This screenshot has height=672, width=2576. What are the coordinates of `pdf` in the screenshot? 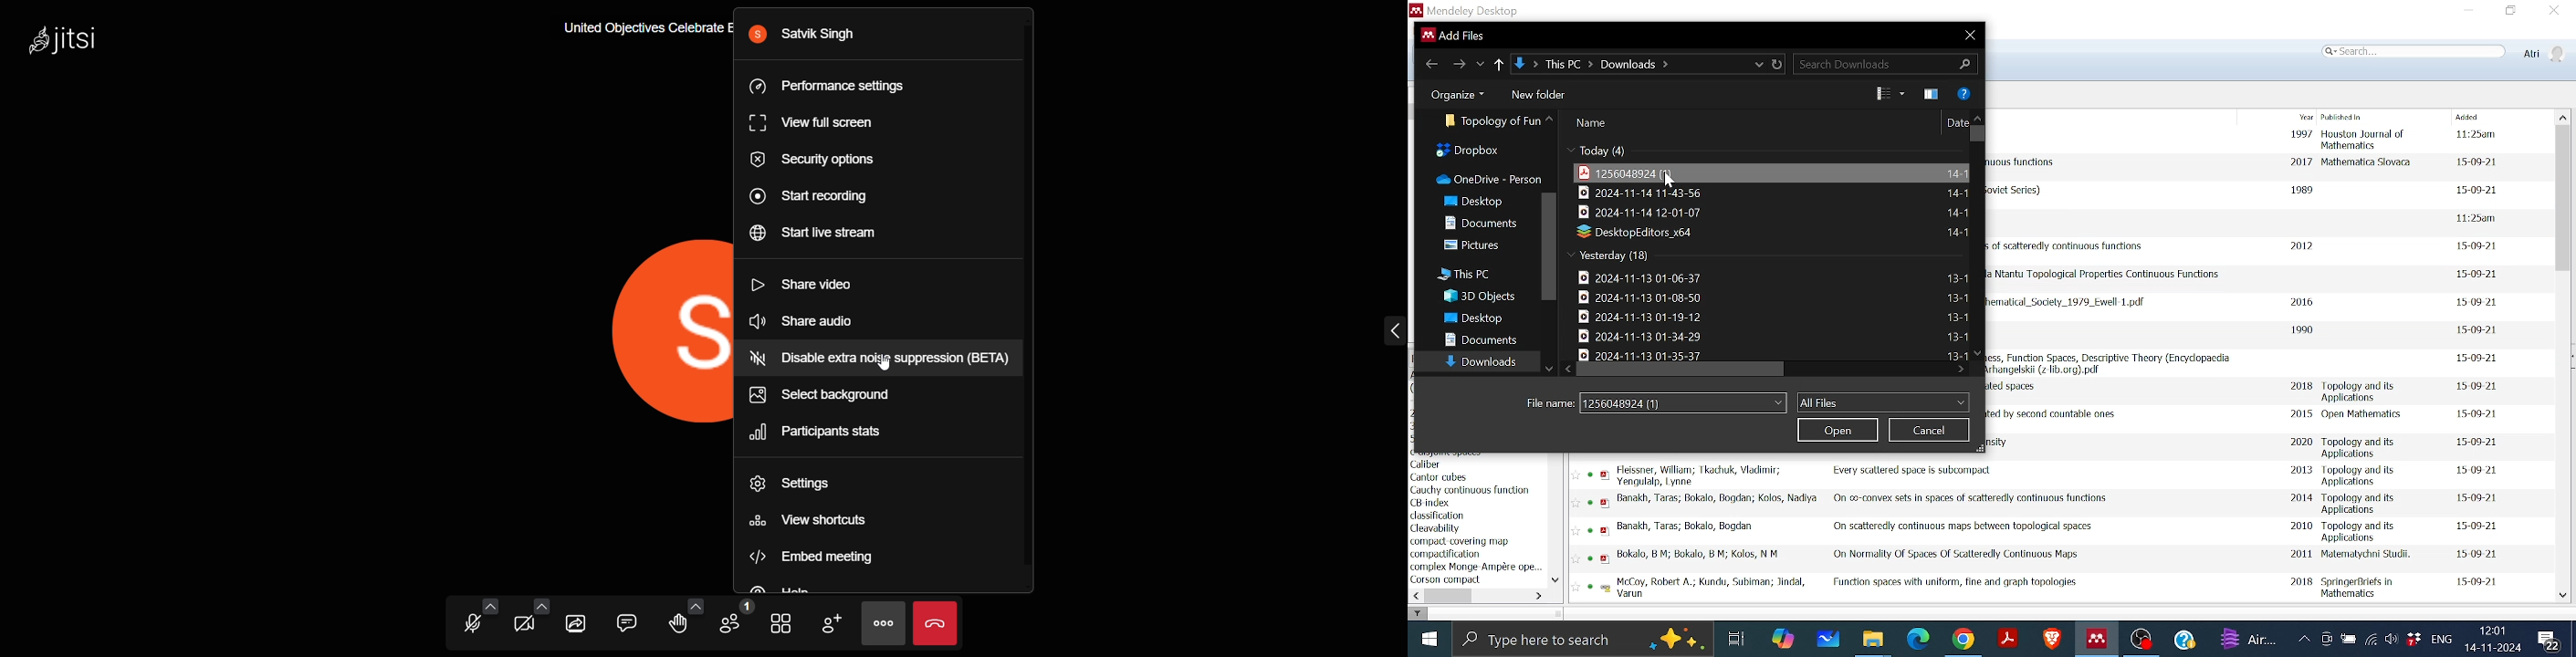 It's located at (1605, 530).